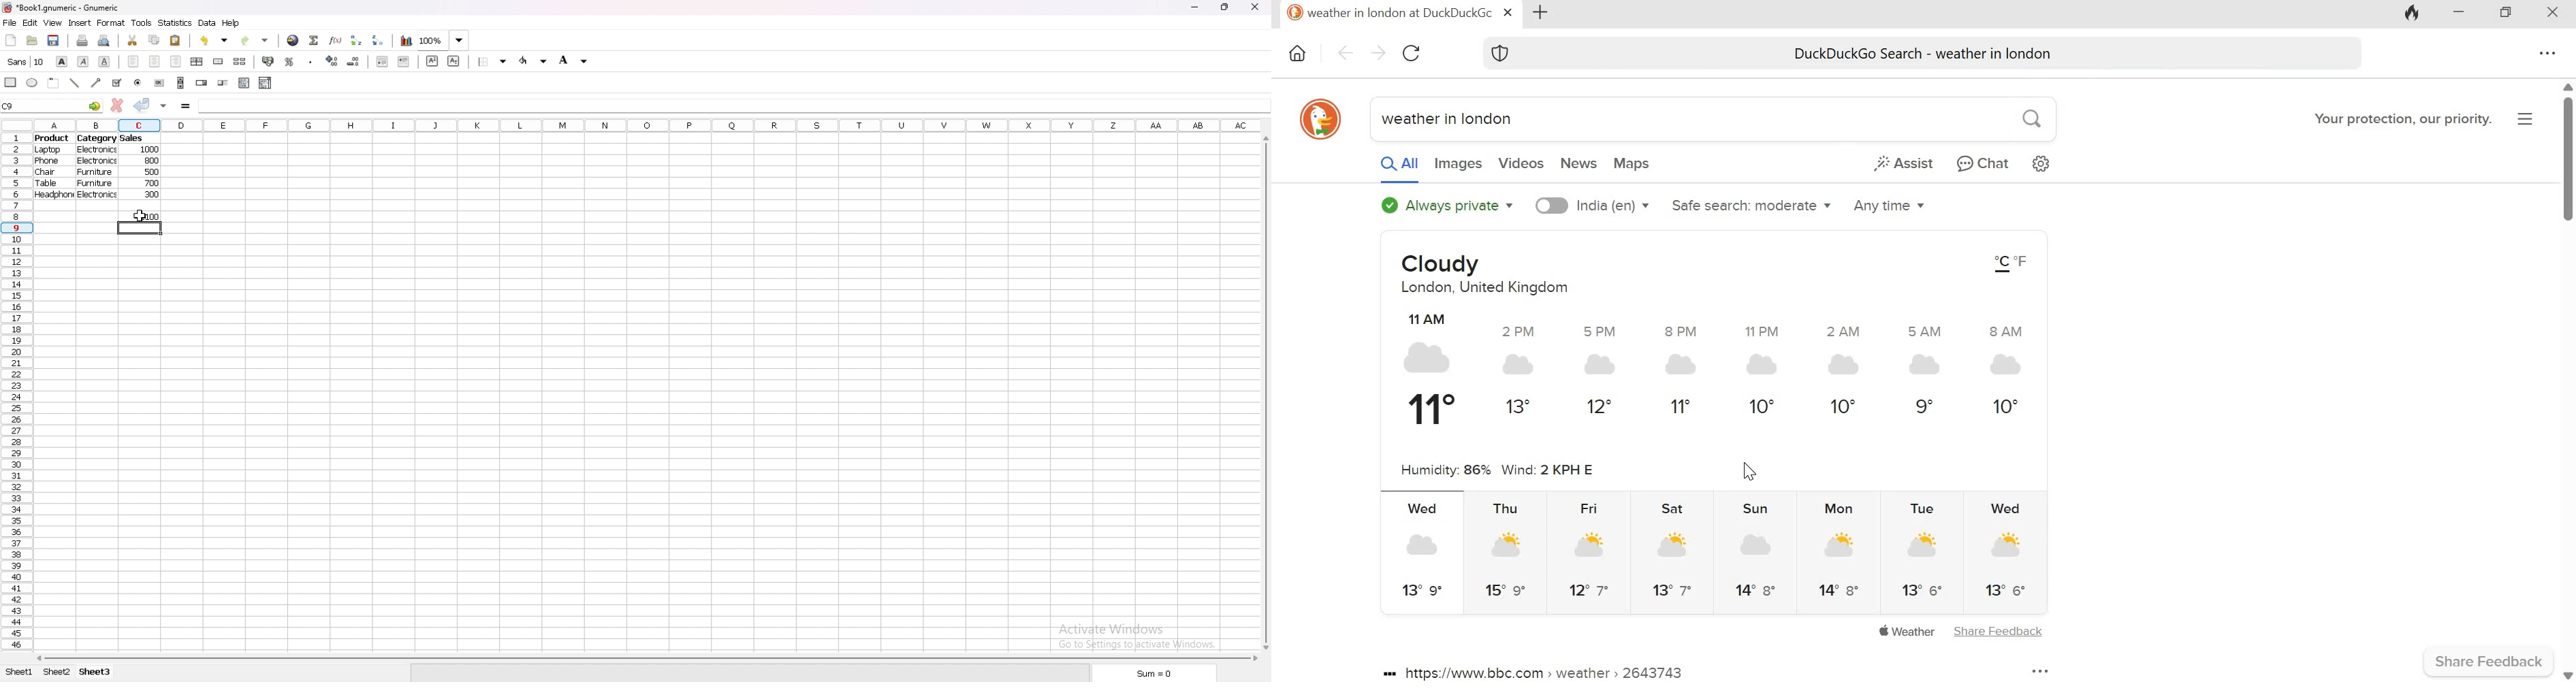 This screenshot has height=700, width=2576. Describe the element at coordinates (382, 62) in the screenshot. I see `decrease indent` at that location.